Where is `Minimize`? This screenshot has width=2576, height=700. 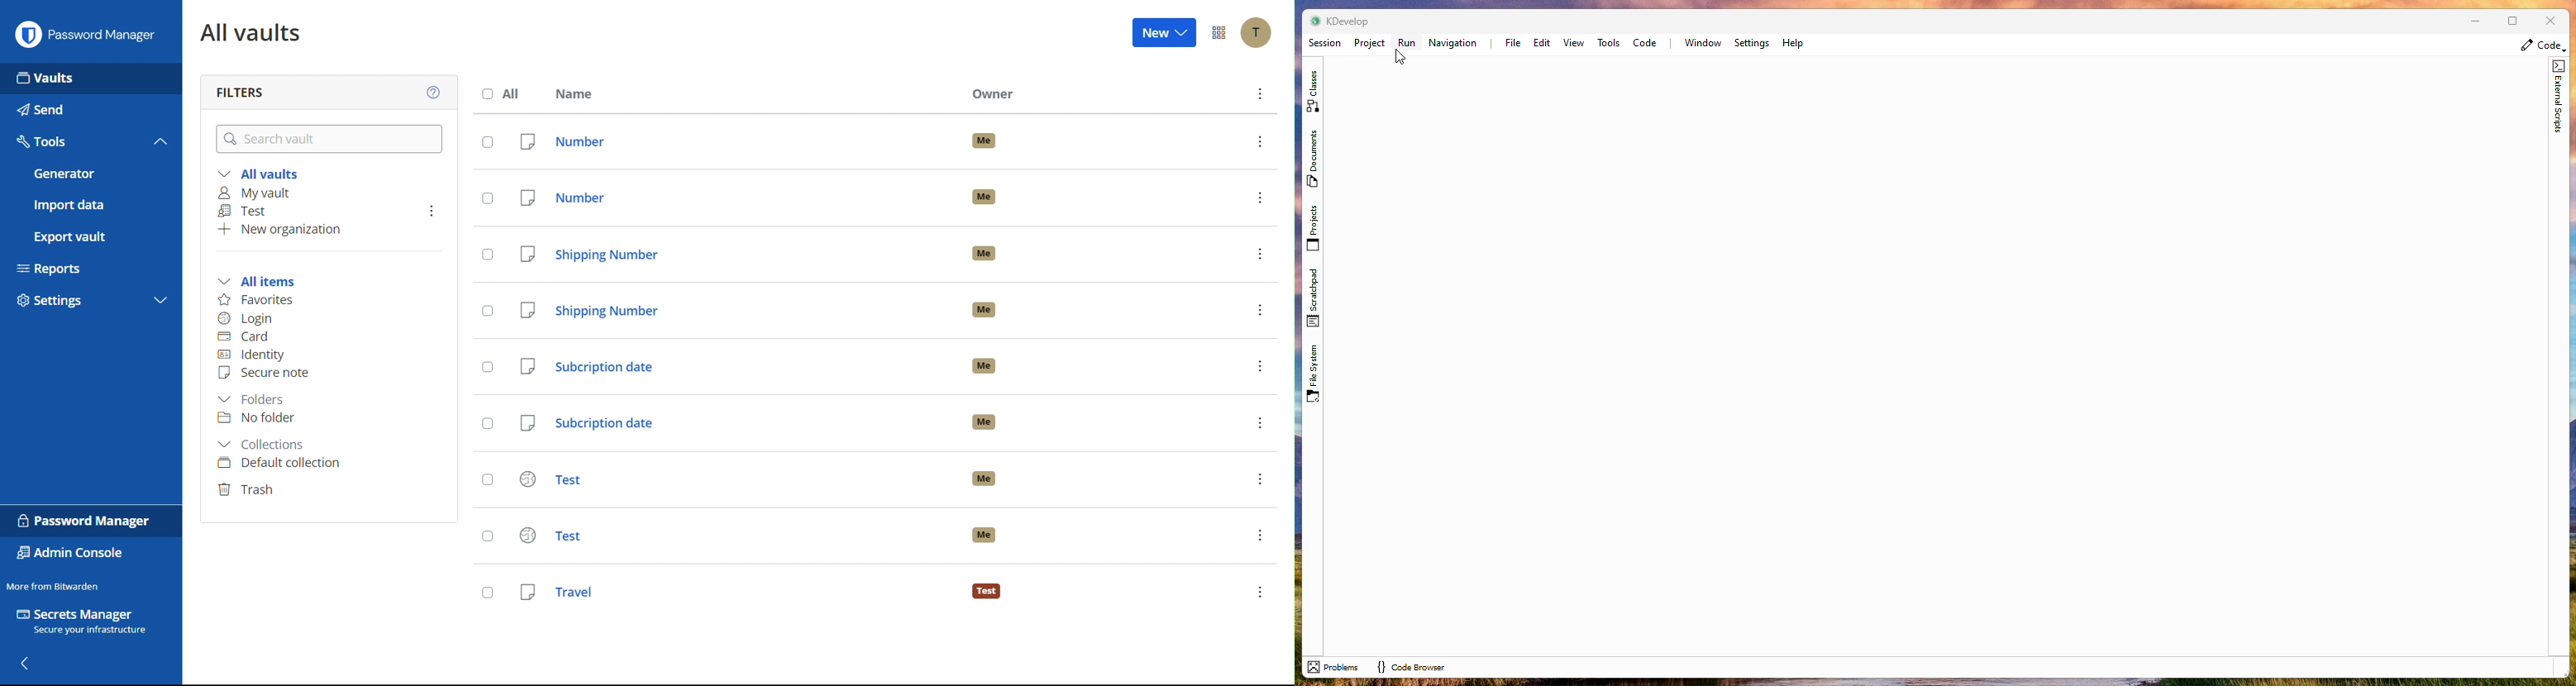
Minimize is located at coordinates (2469, 22).